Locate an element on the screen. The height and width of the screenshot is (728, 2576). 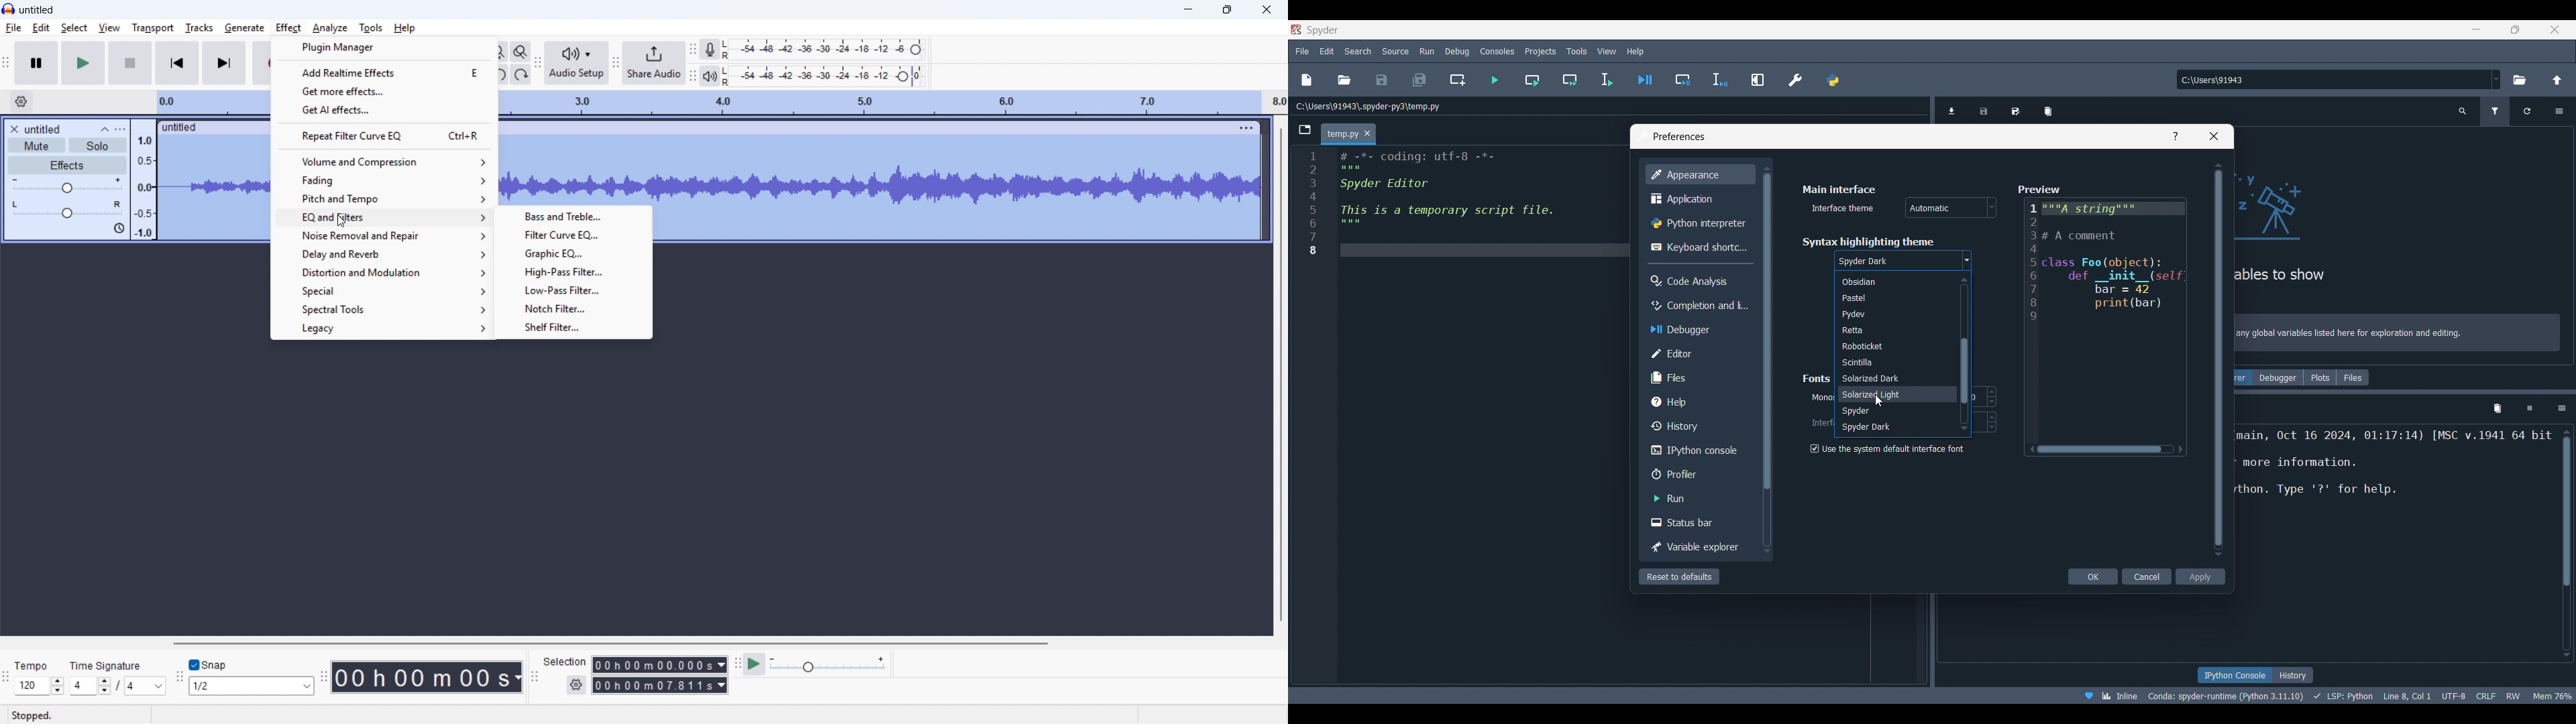
Help is located at coordinates (1698, 402).